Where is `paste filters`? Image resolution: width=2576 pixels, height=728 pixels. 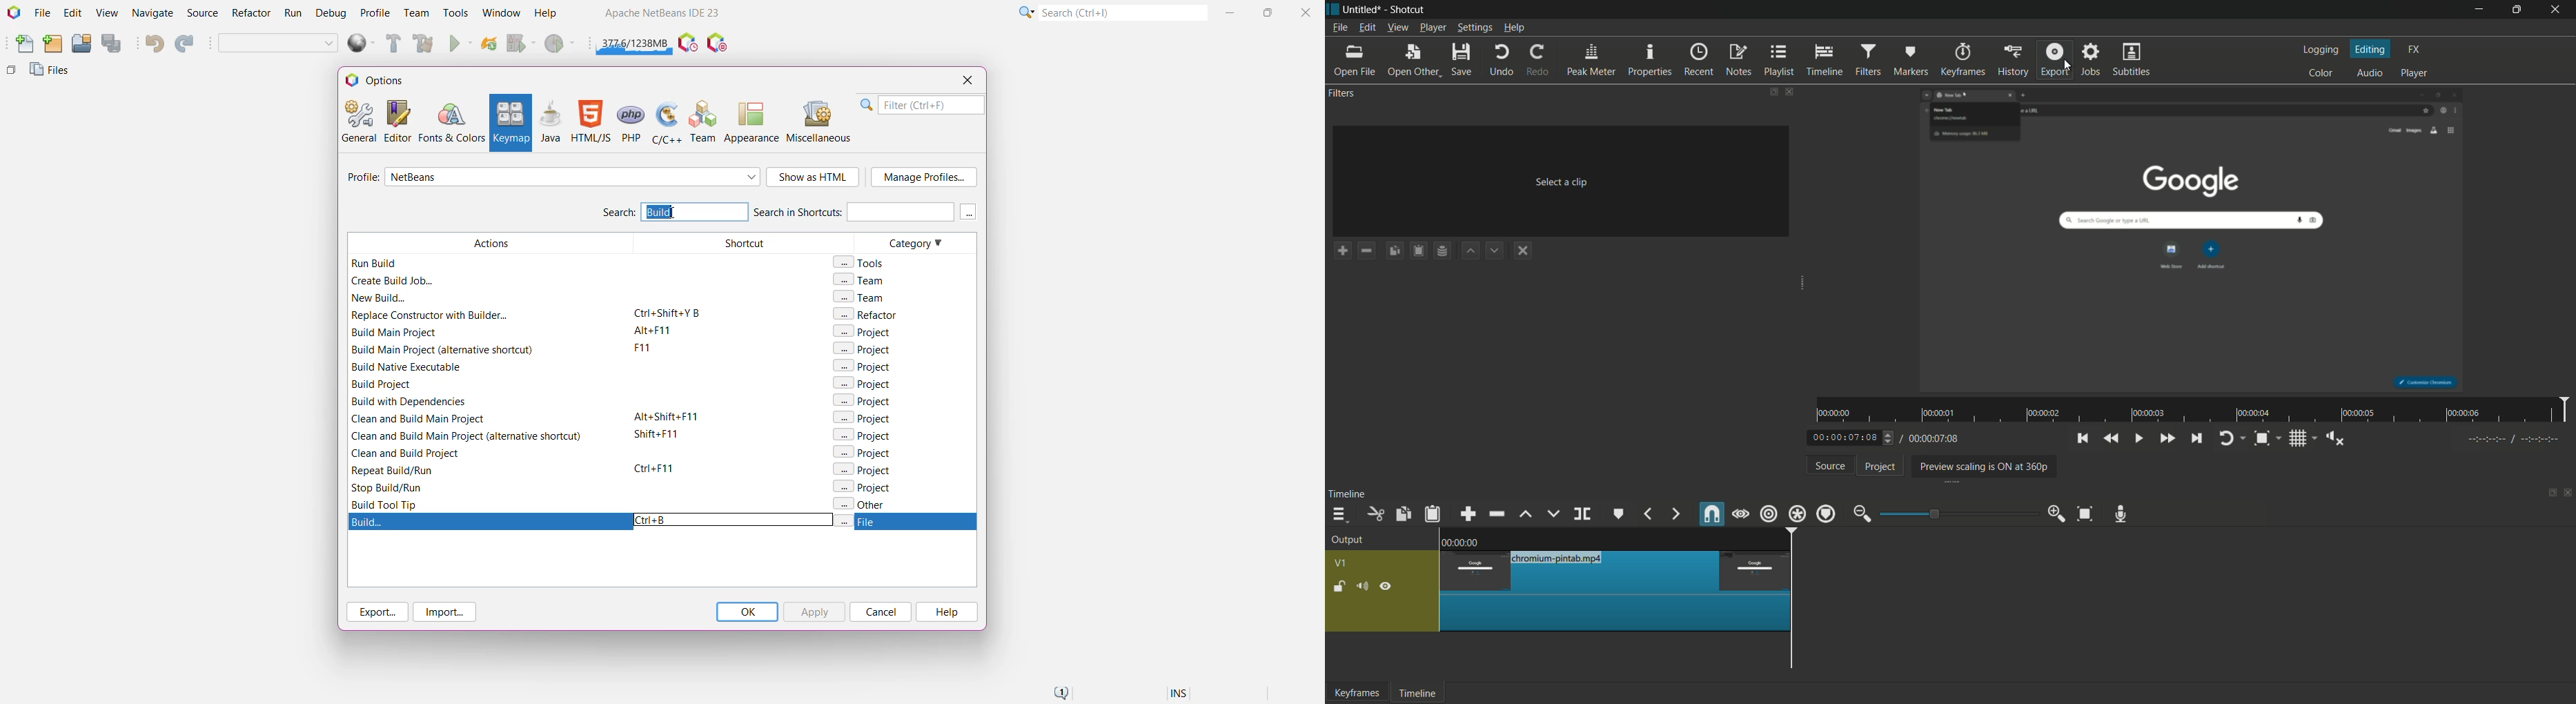
paste filters is located at coordinates (1419, 250).